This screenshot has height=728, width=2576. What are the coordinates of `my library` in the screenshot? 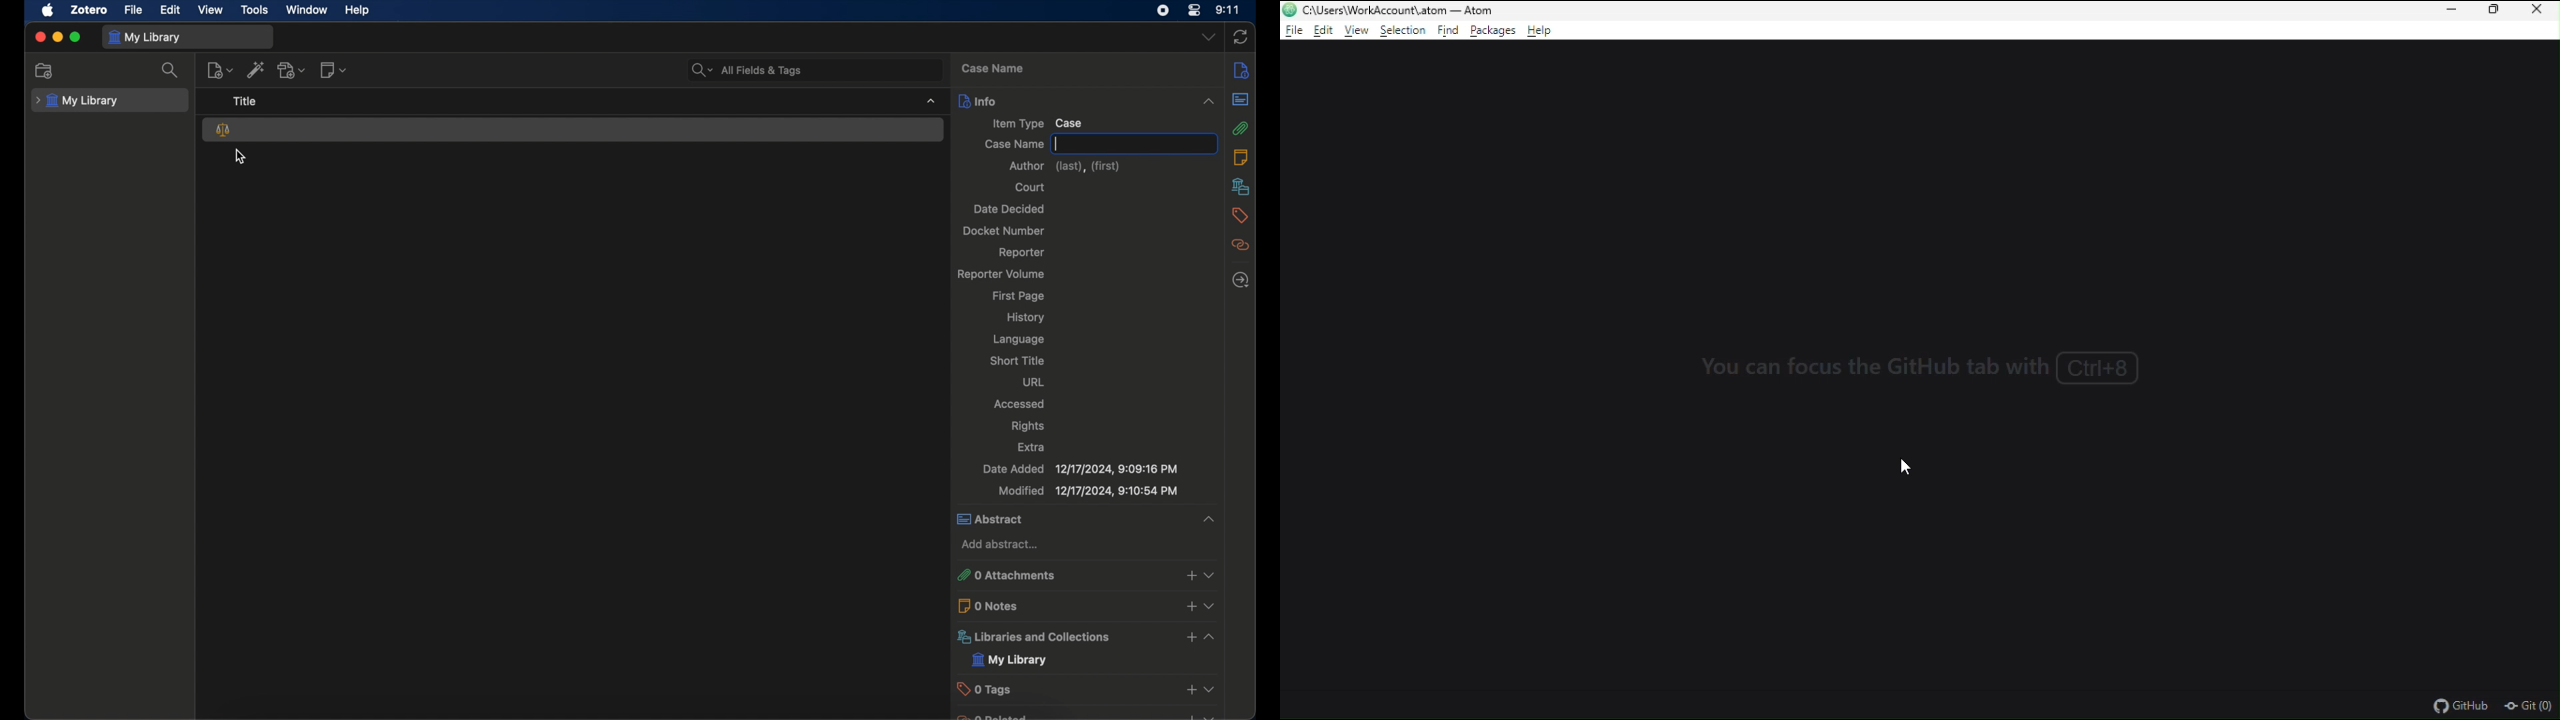 It's located at (79, 101).